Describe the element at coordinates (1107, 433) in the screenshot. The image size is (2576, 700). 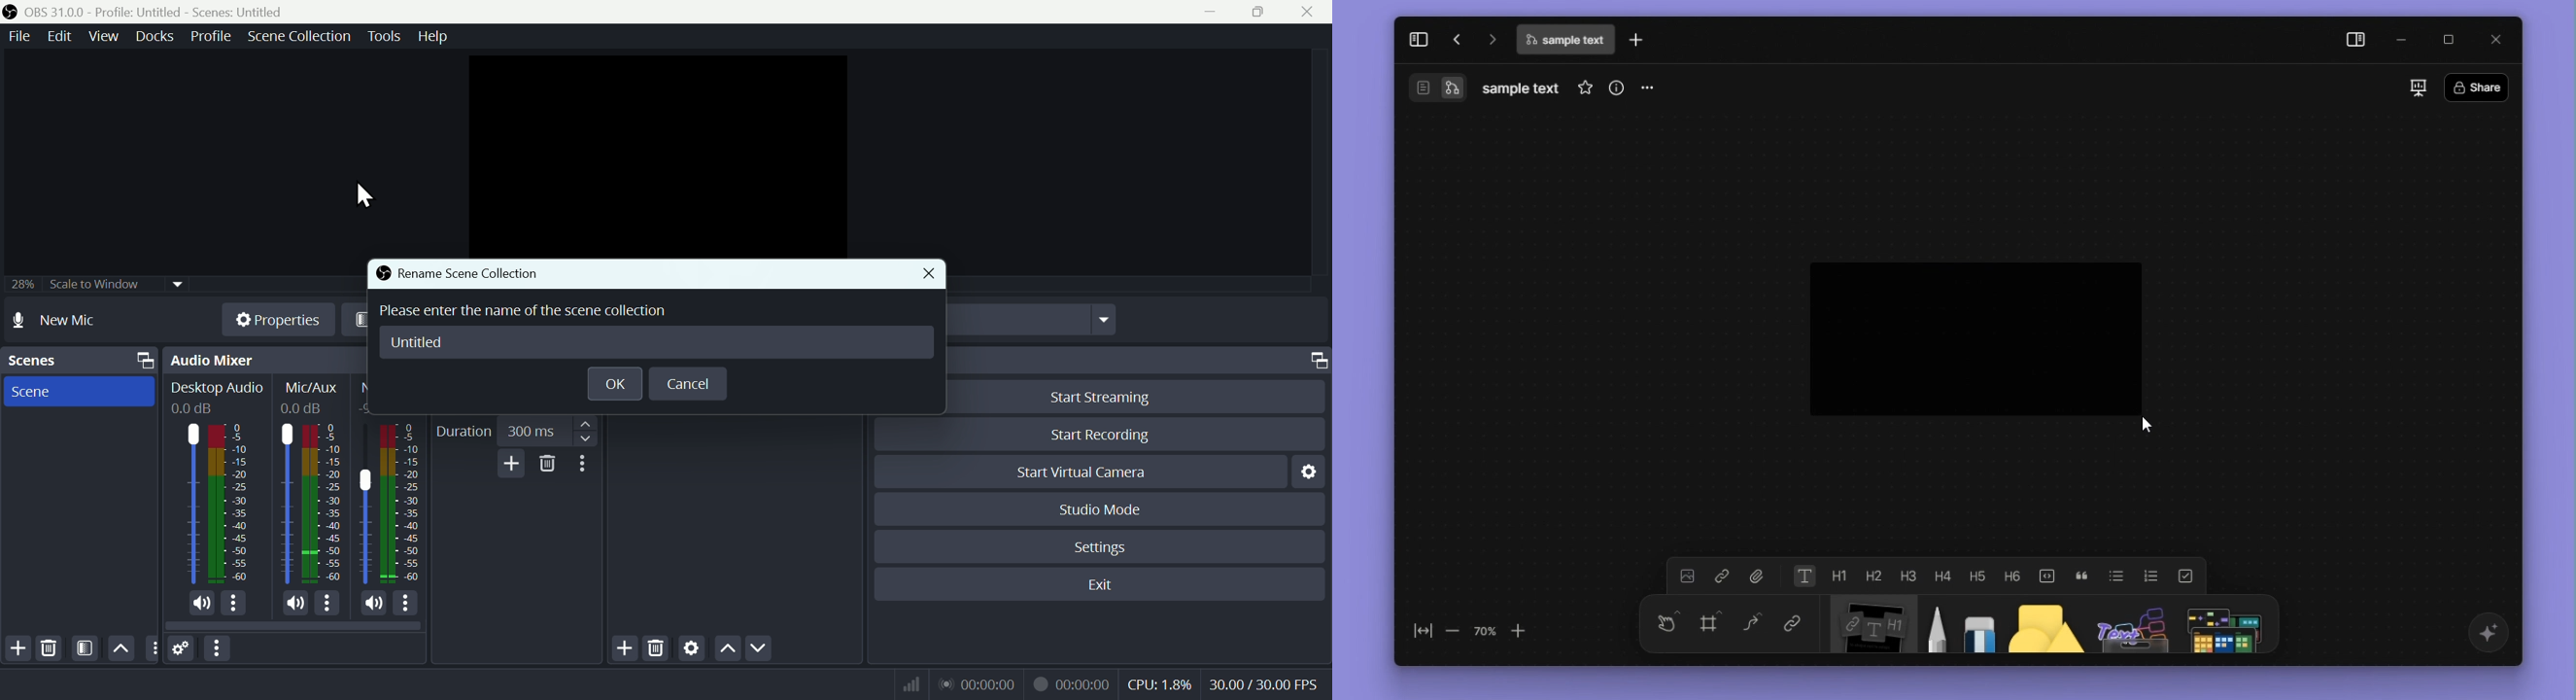
I see `Start recording` at that location.